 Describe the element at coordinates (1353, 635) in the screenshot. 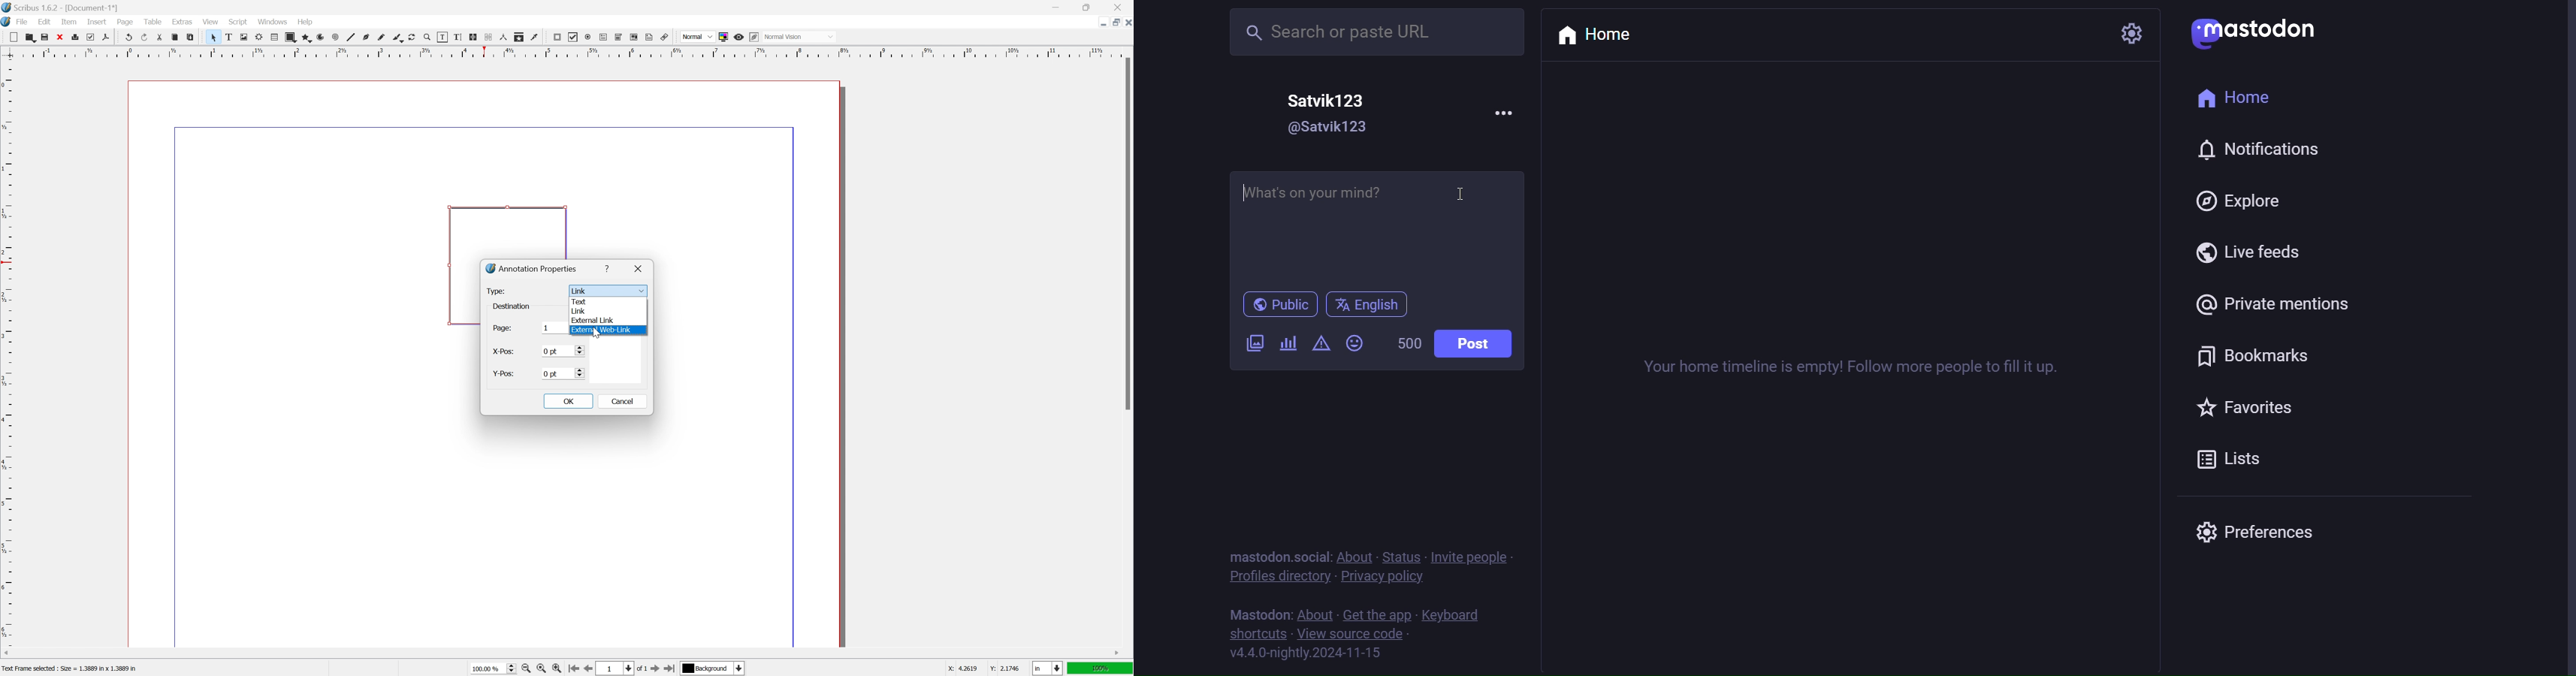

I see `source code` at that location.